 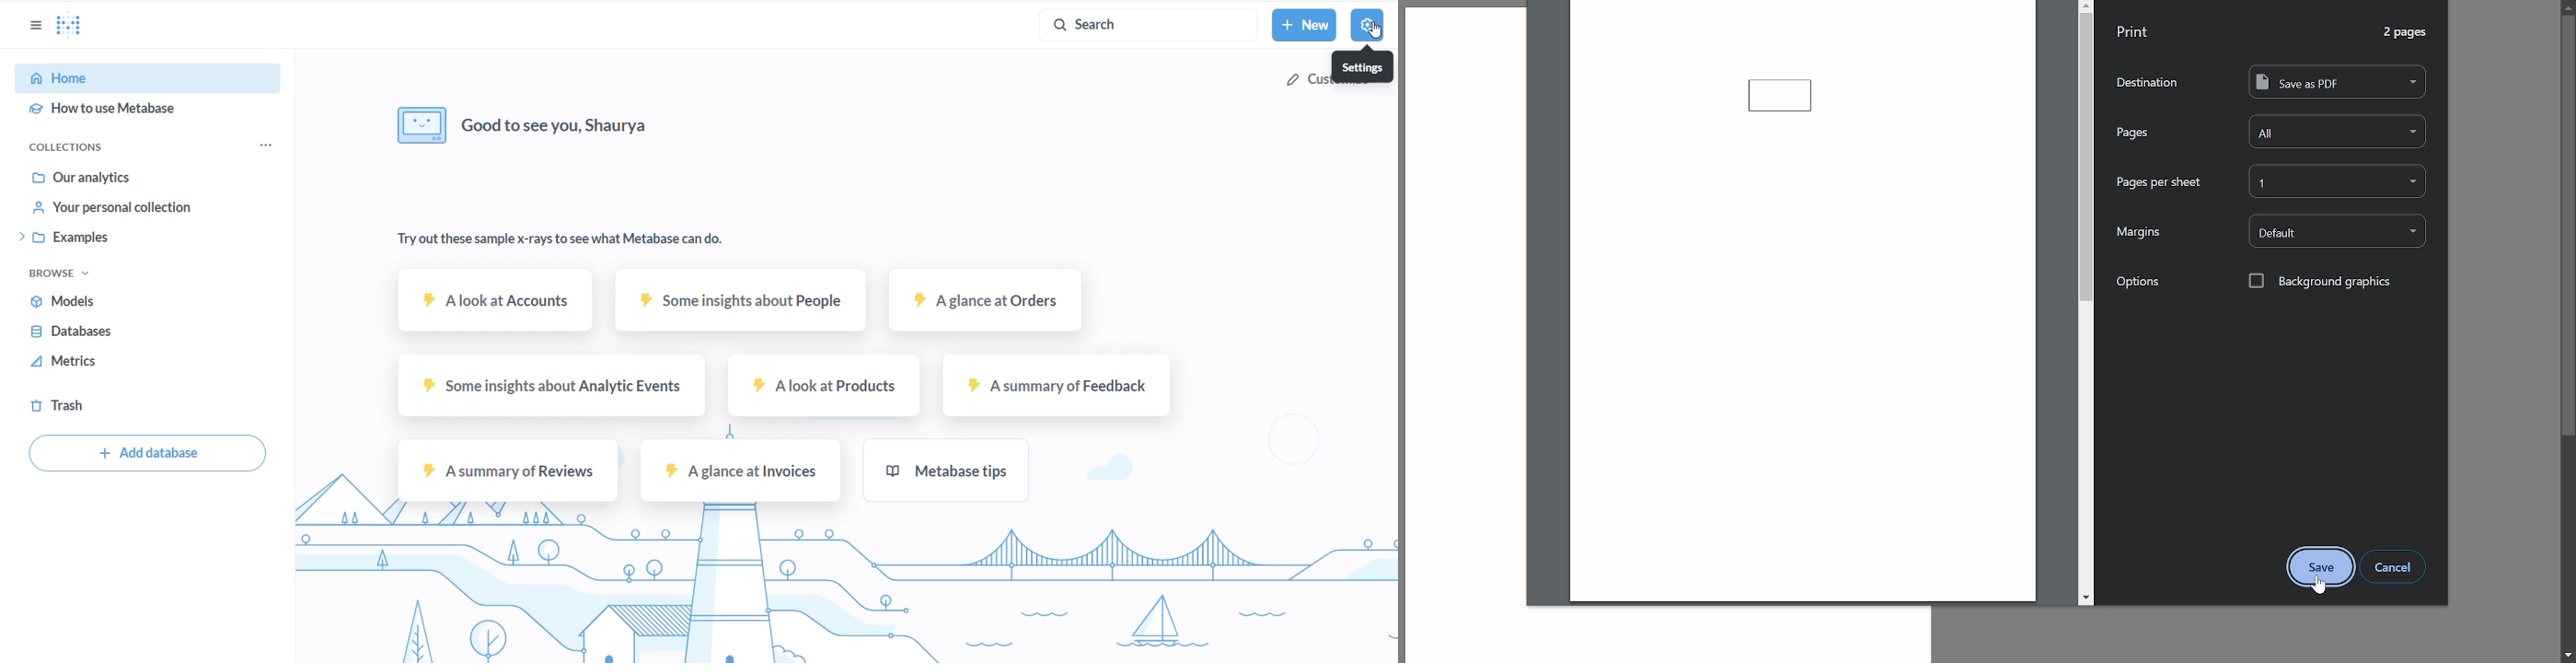 What do you see at coordinates (1046, 387) in the screenshot?
I see `A summary of feedback sample` at bounding box center [1046, 387].